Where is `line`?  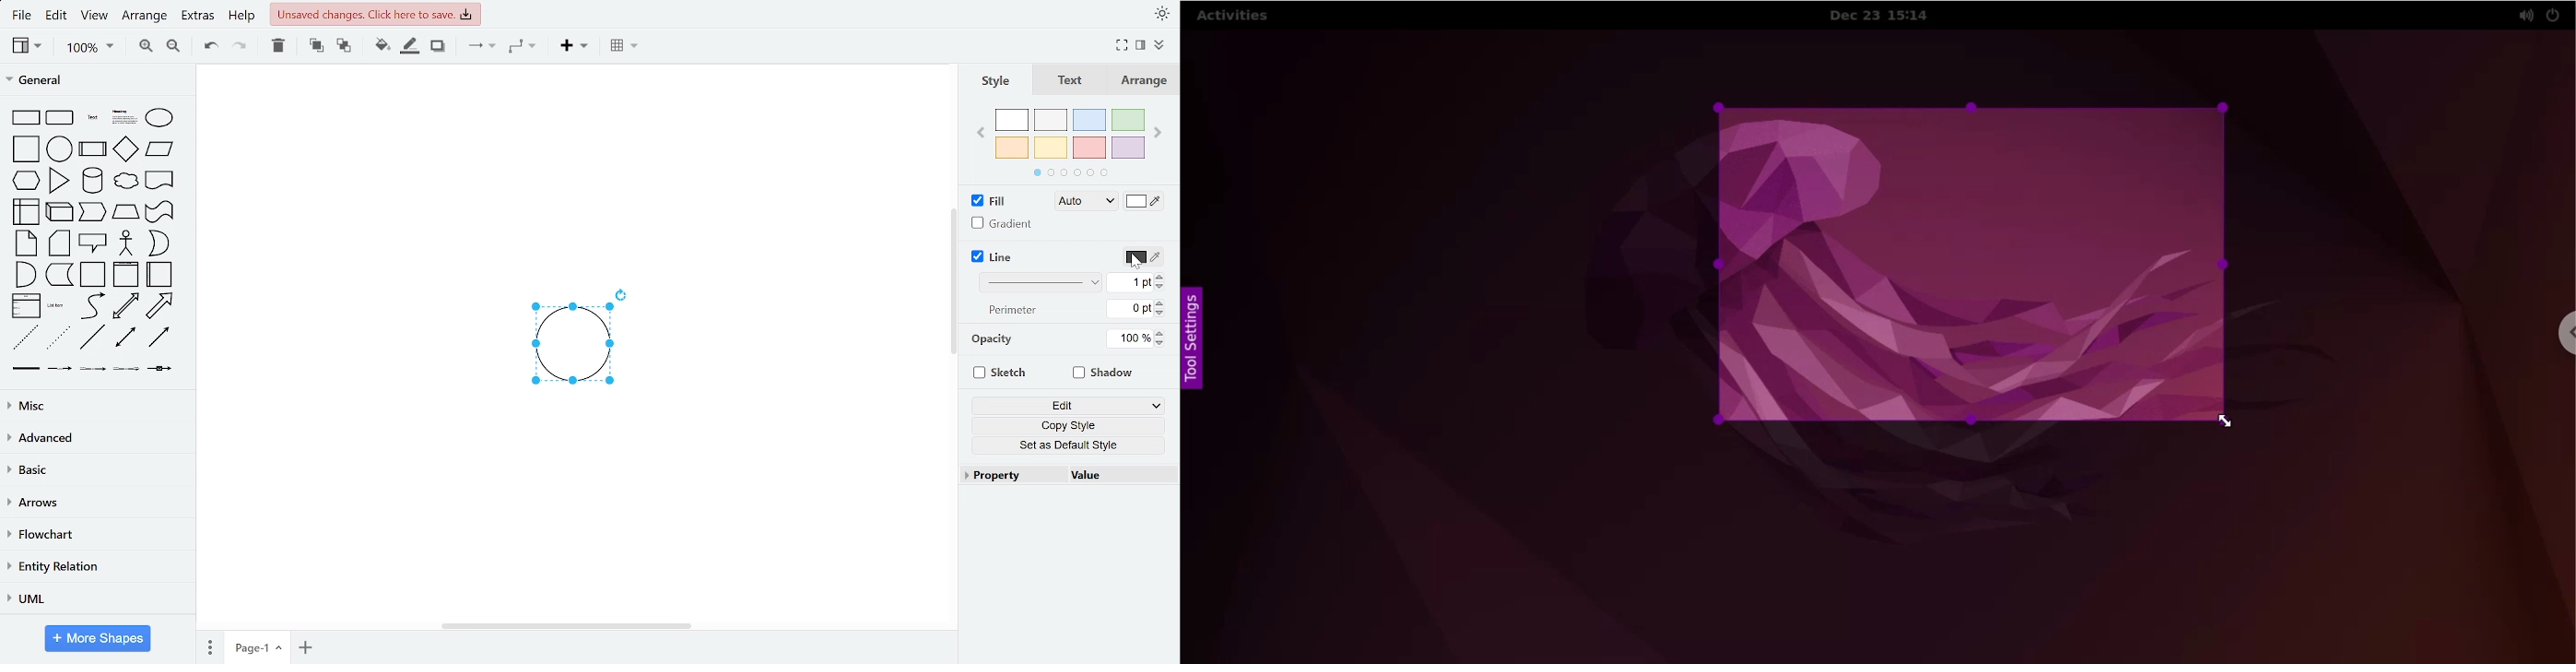
line is located at coordinates (94, 338).